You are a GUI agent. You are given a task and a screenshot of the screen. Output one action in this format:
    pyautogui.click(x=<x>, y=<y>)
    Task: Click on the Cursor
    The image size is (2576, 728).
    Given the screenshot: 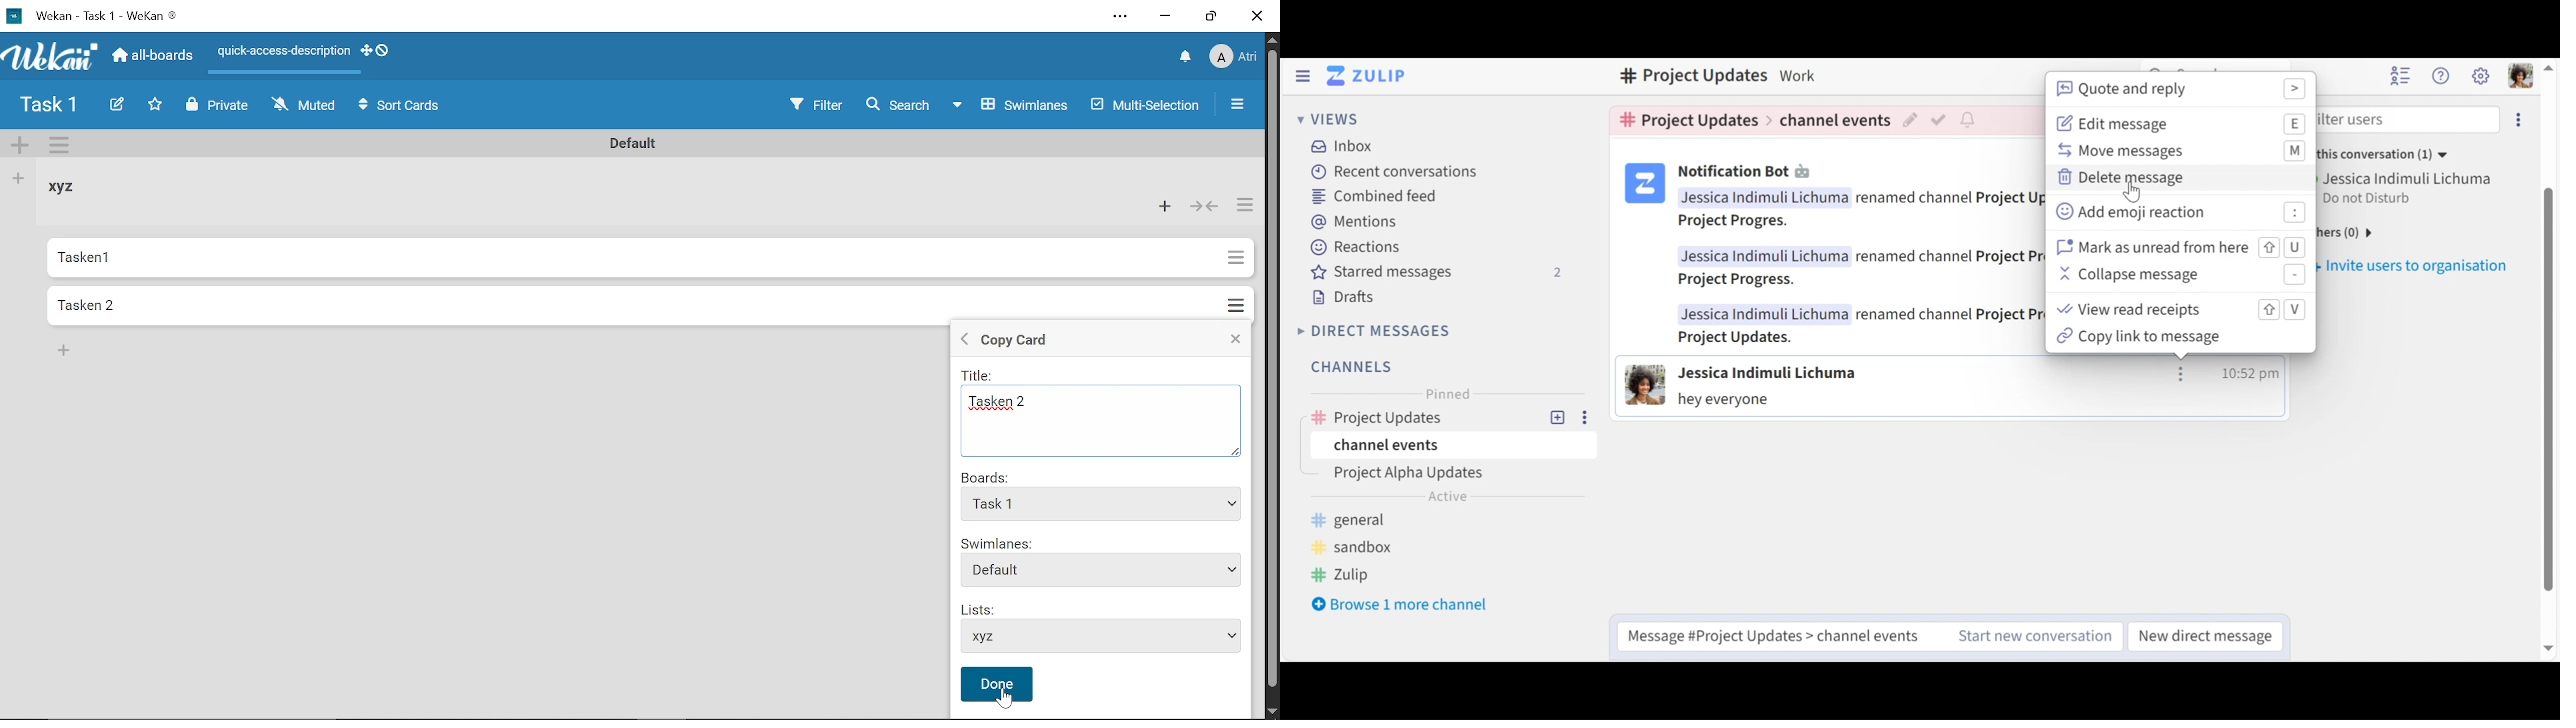 What is the action you would take?
    pyautogui.click(x=1005, y=700)
    